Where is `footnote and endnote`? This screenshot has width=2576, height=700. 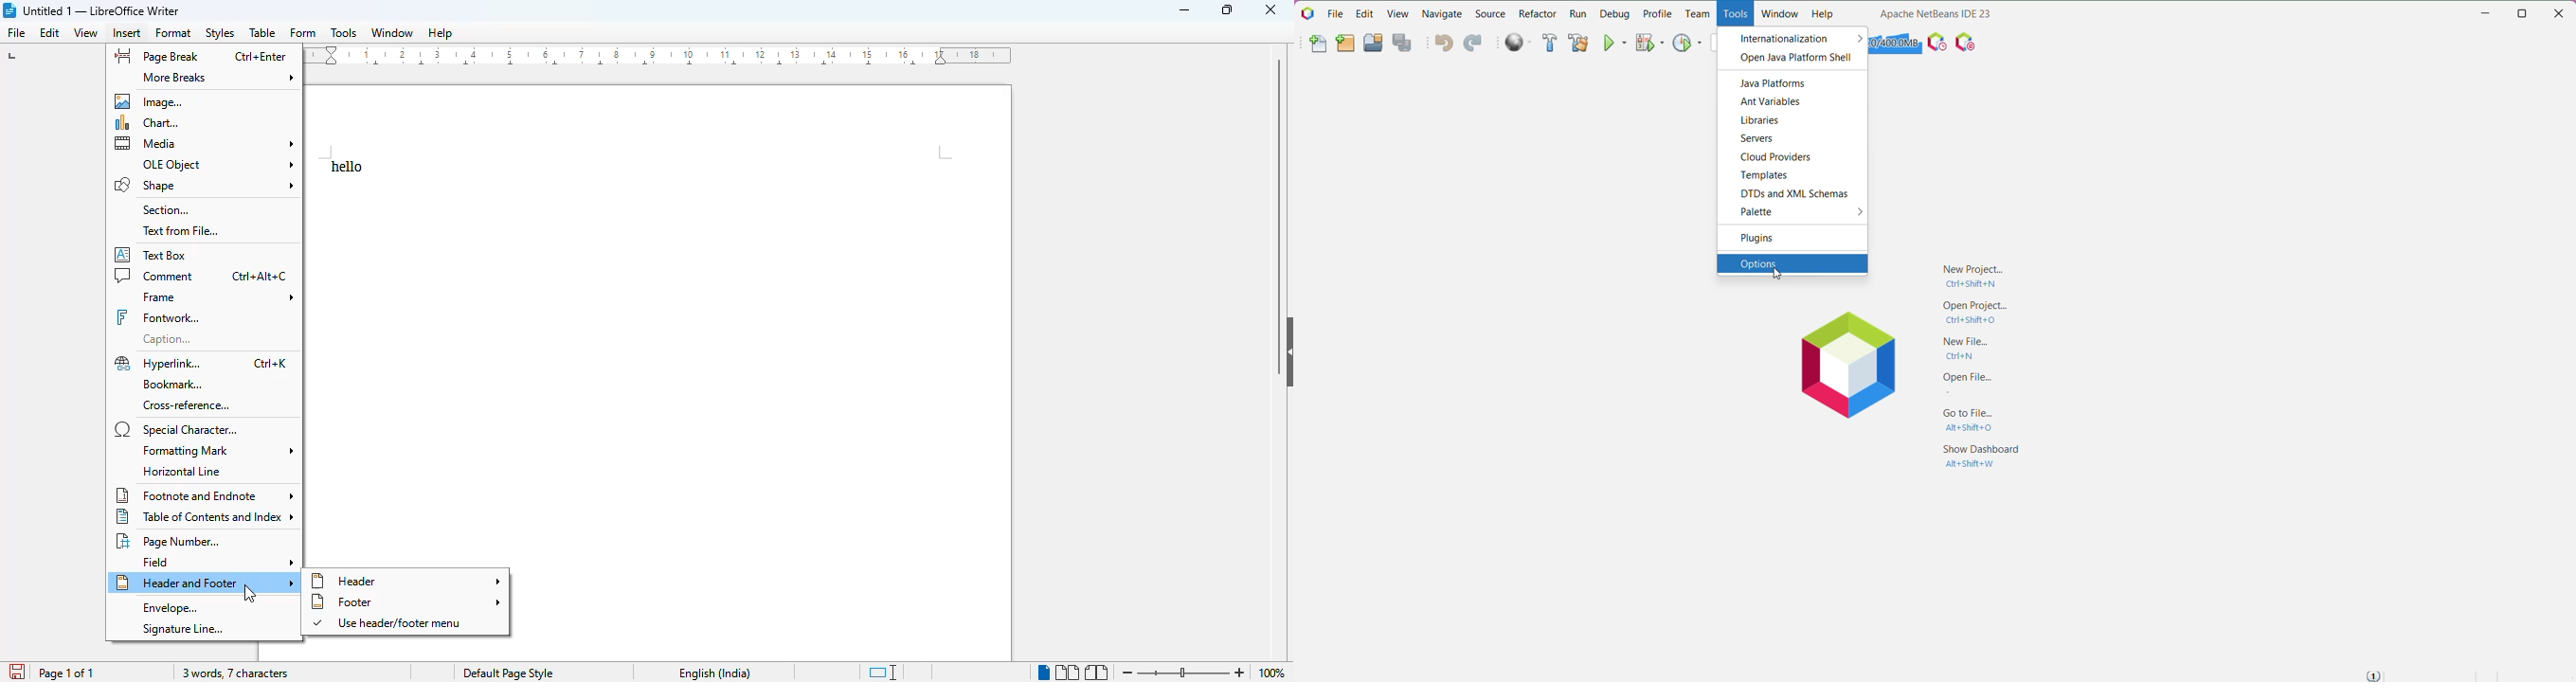 footnote and endnote is located at coordinates (205, 494).